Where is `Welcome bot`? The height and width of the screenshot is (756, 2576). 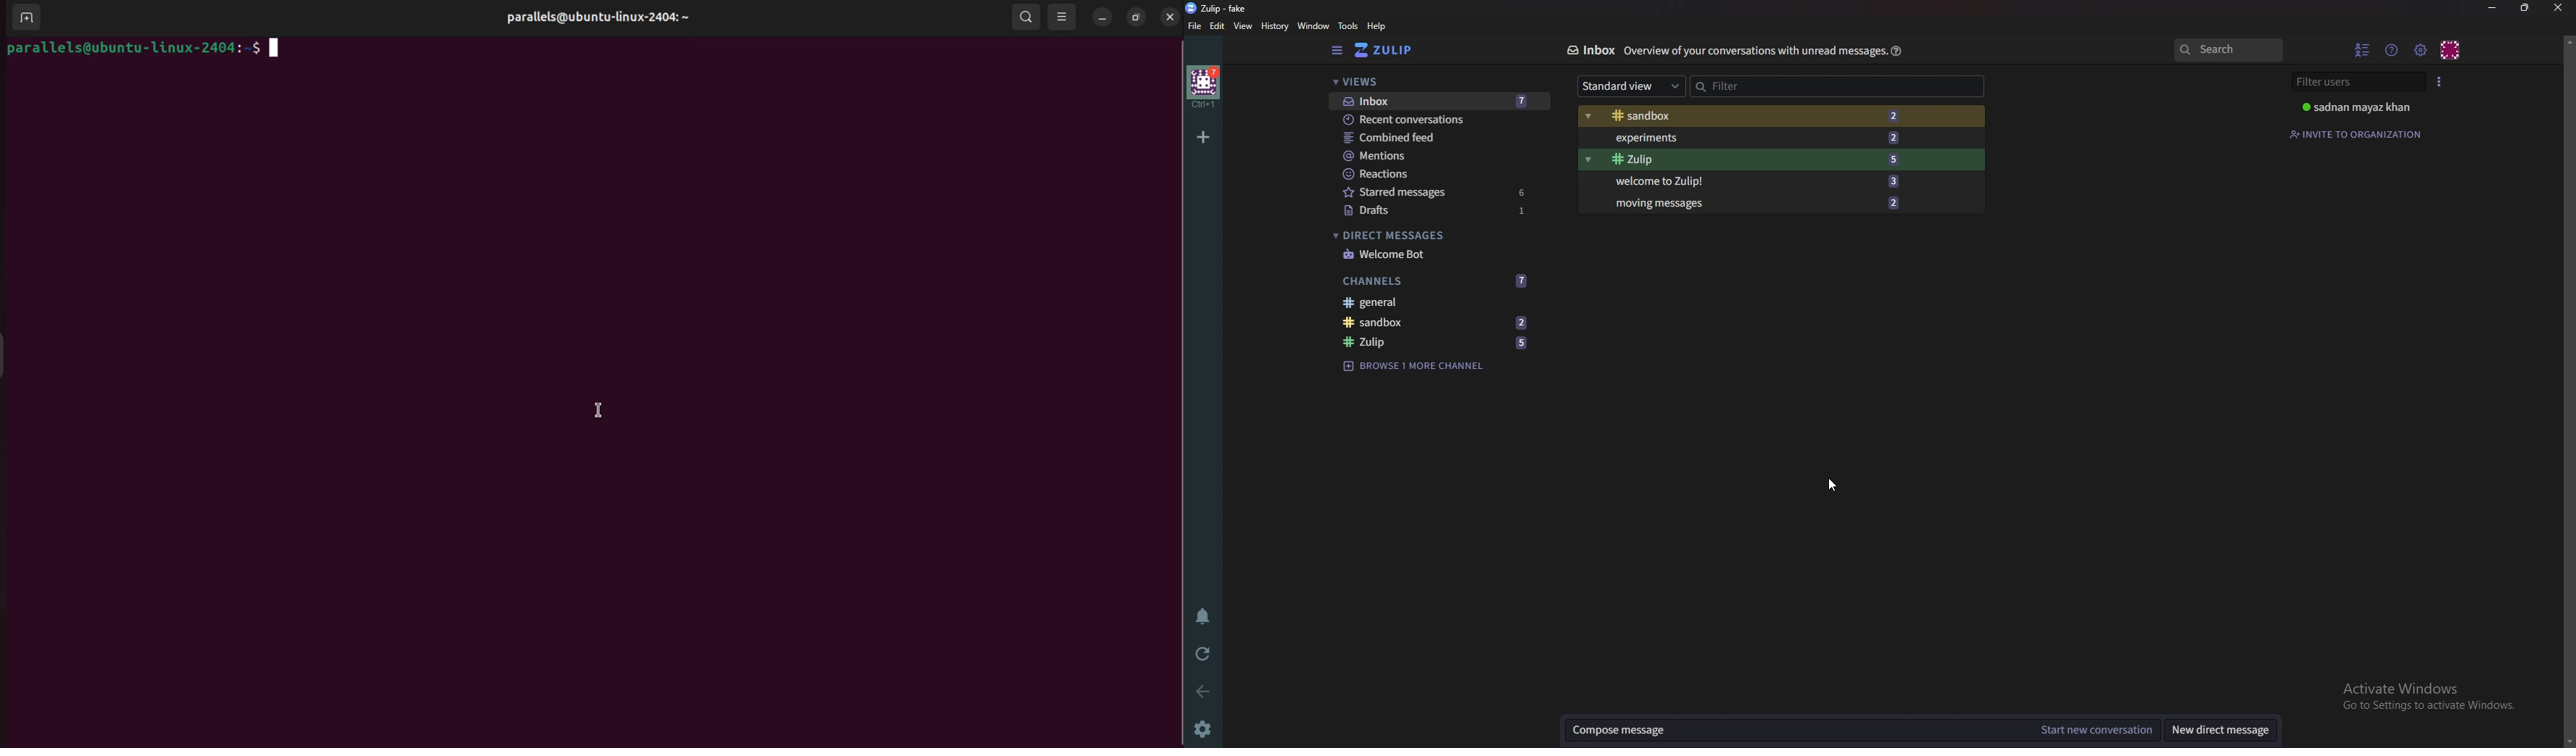
Welcome bot is located at coordinates (1436, 255).